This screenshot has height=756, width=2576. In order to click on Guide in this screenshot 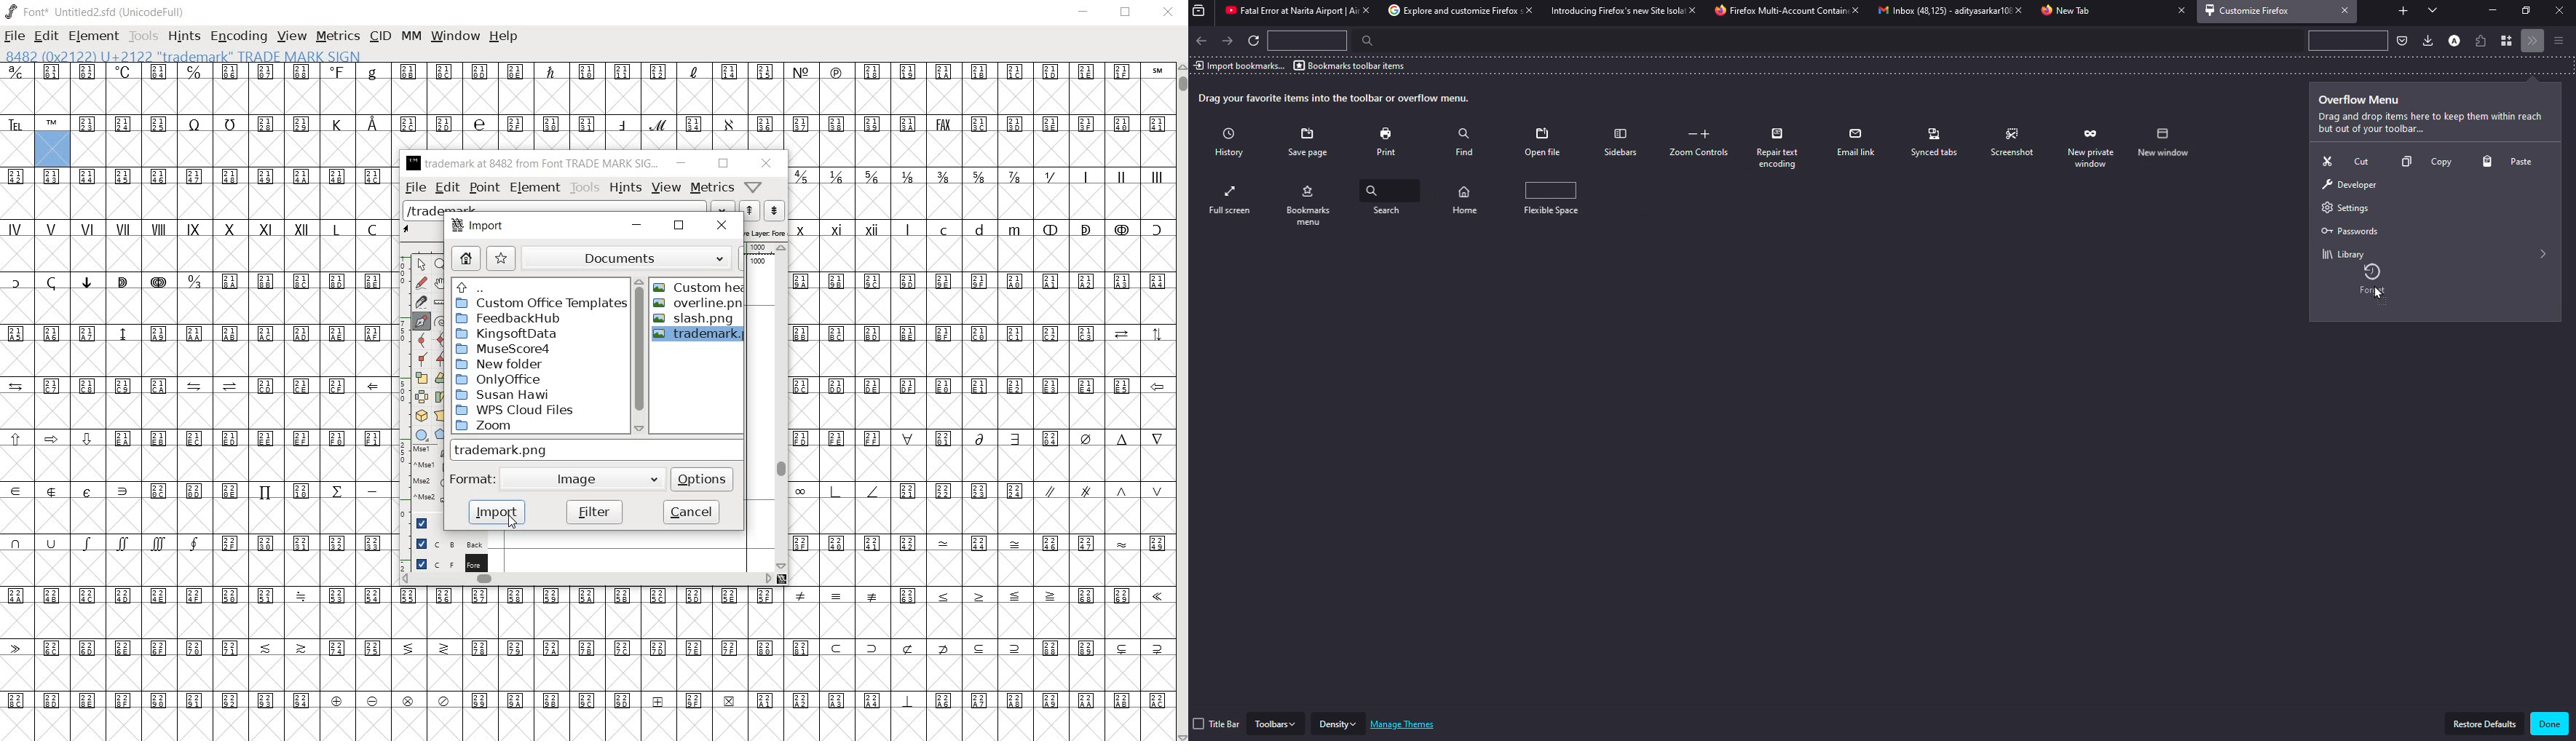, I will do `click(422, 521)`.